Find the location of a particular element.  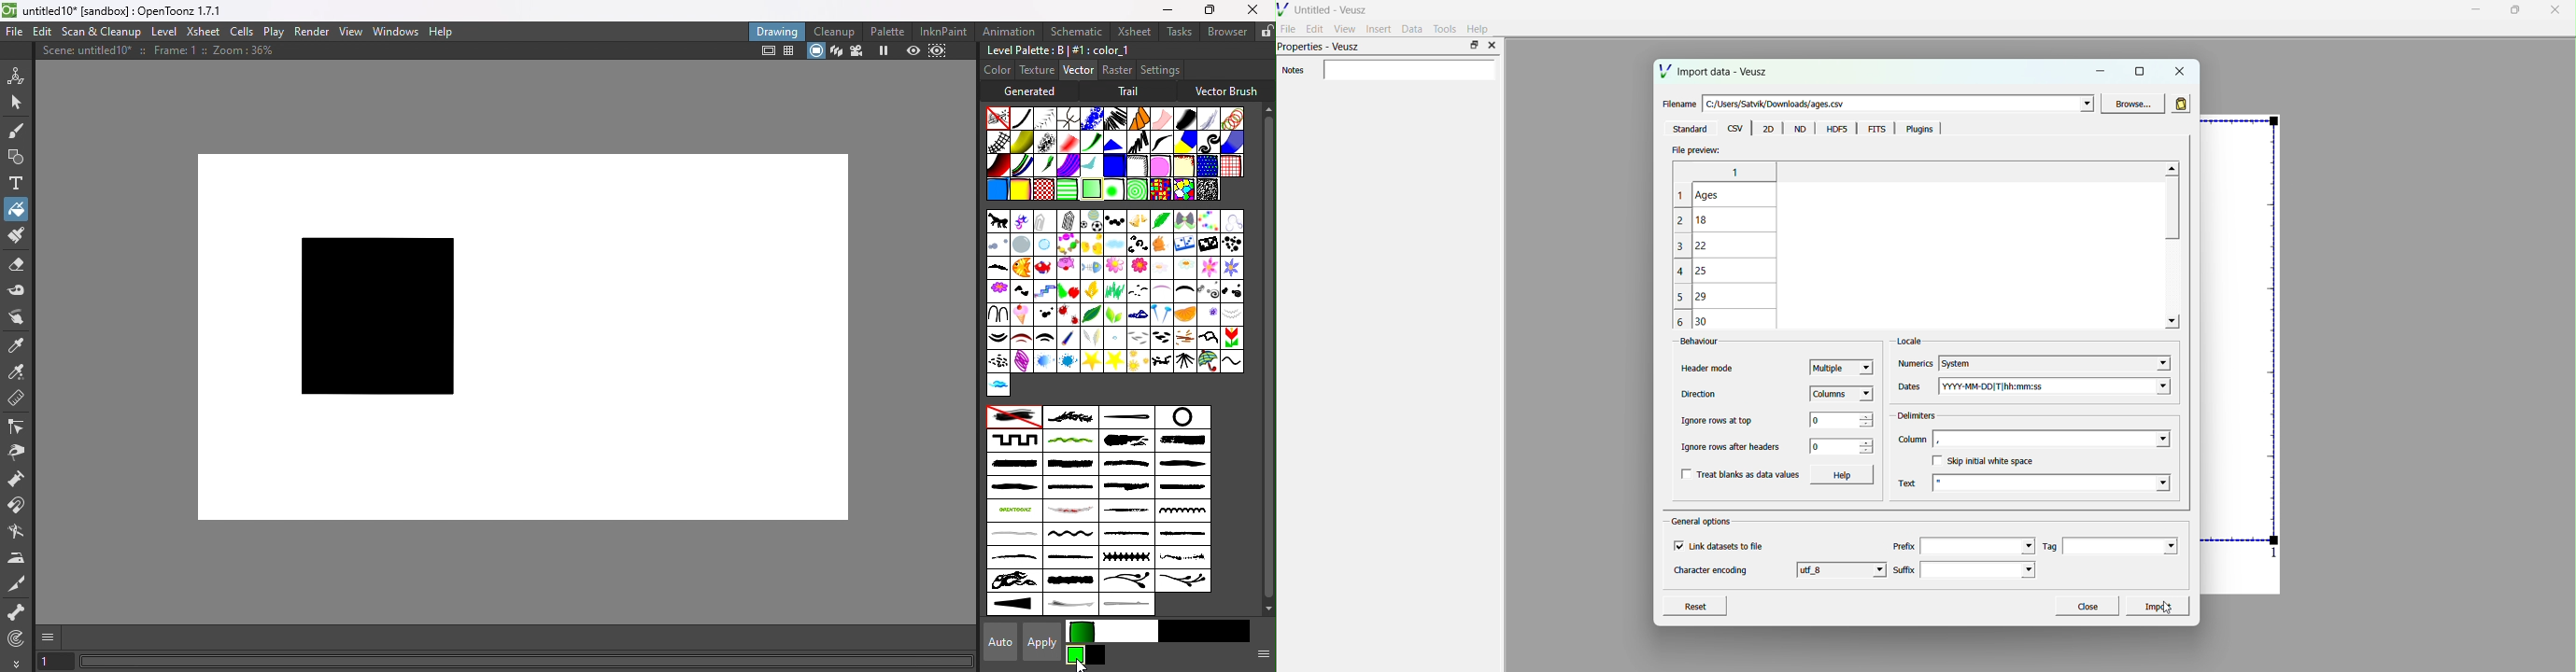

30 is located at coordinates (1711, 321).